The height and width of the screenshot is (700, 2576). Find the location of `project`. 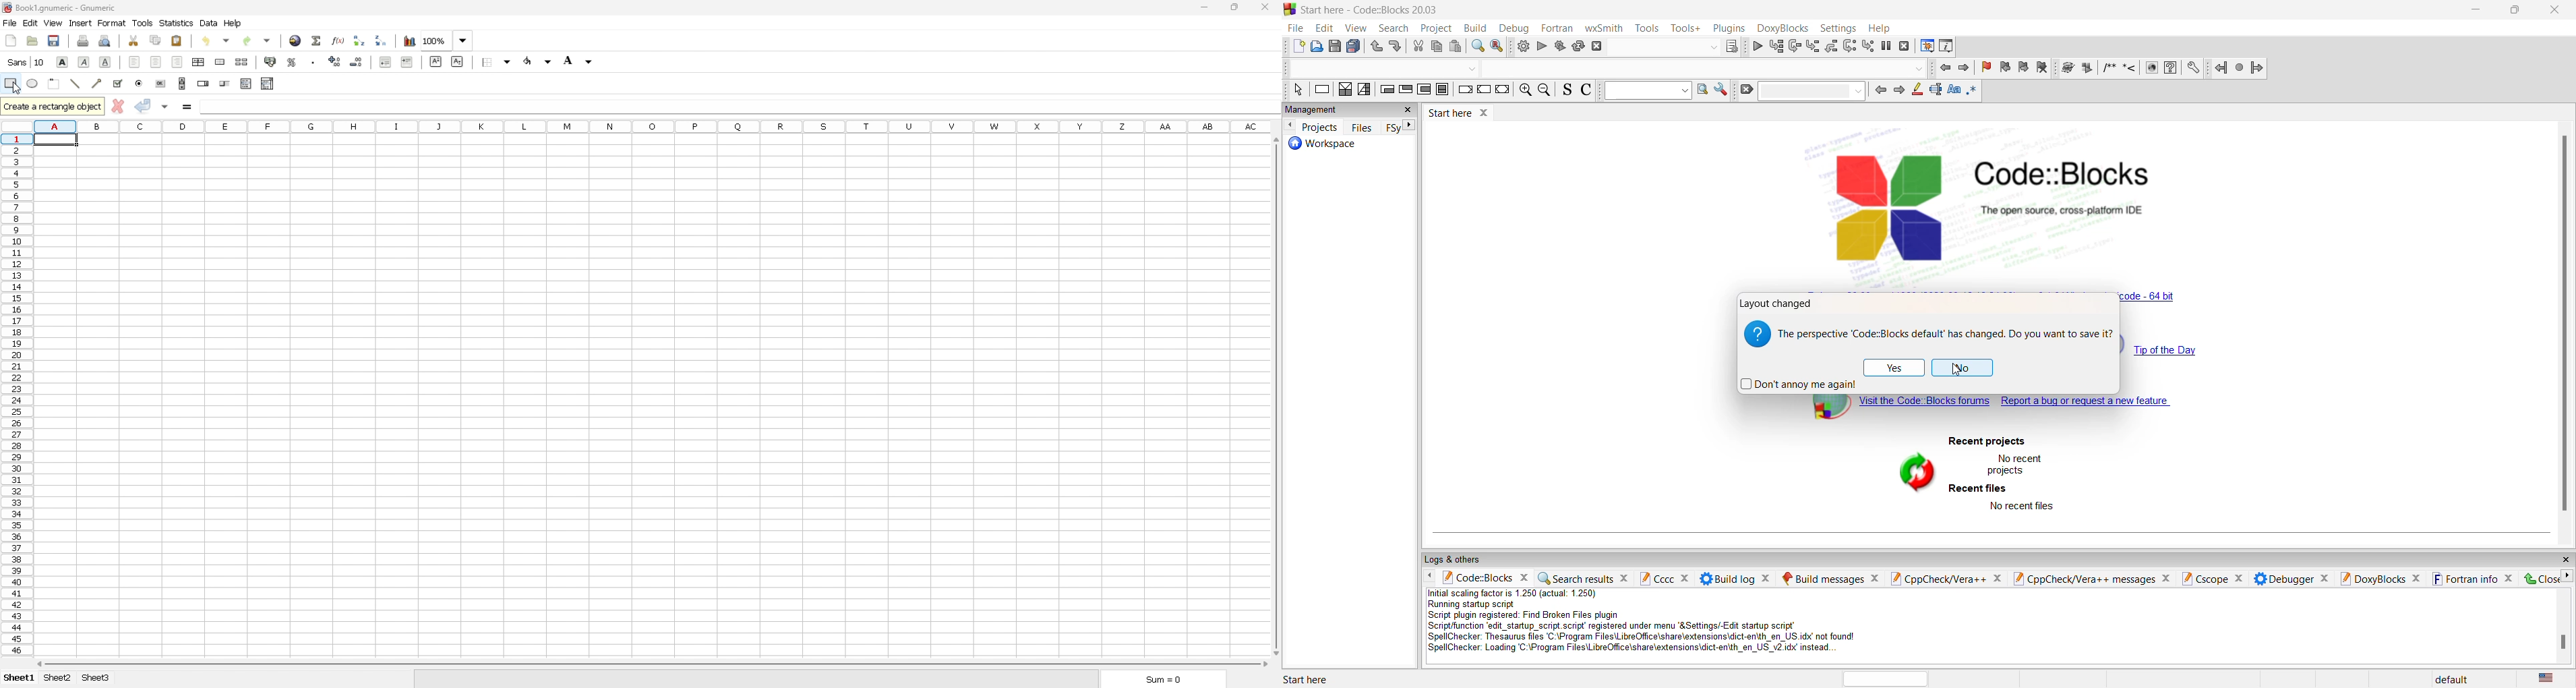

project is located at coordinates (1438, 28).